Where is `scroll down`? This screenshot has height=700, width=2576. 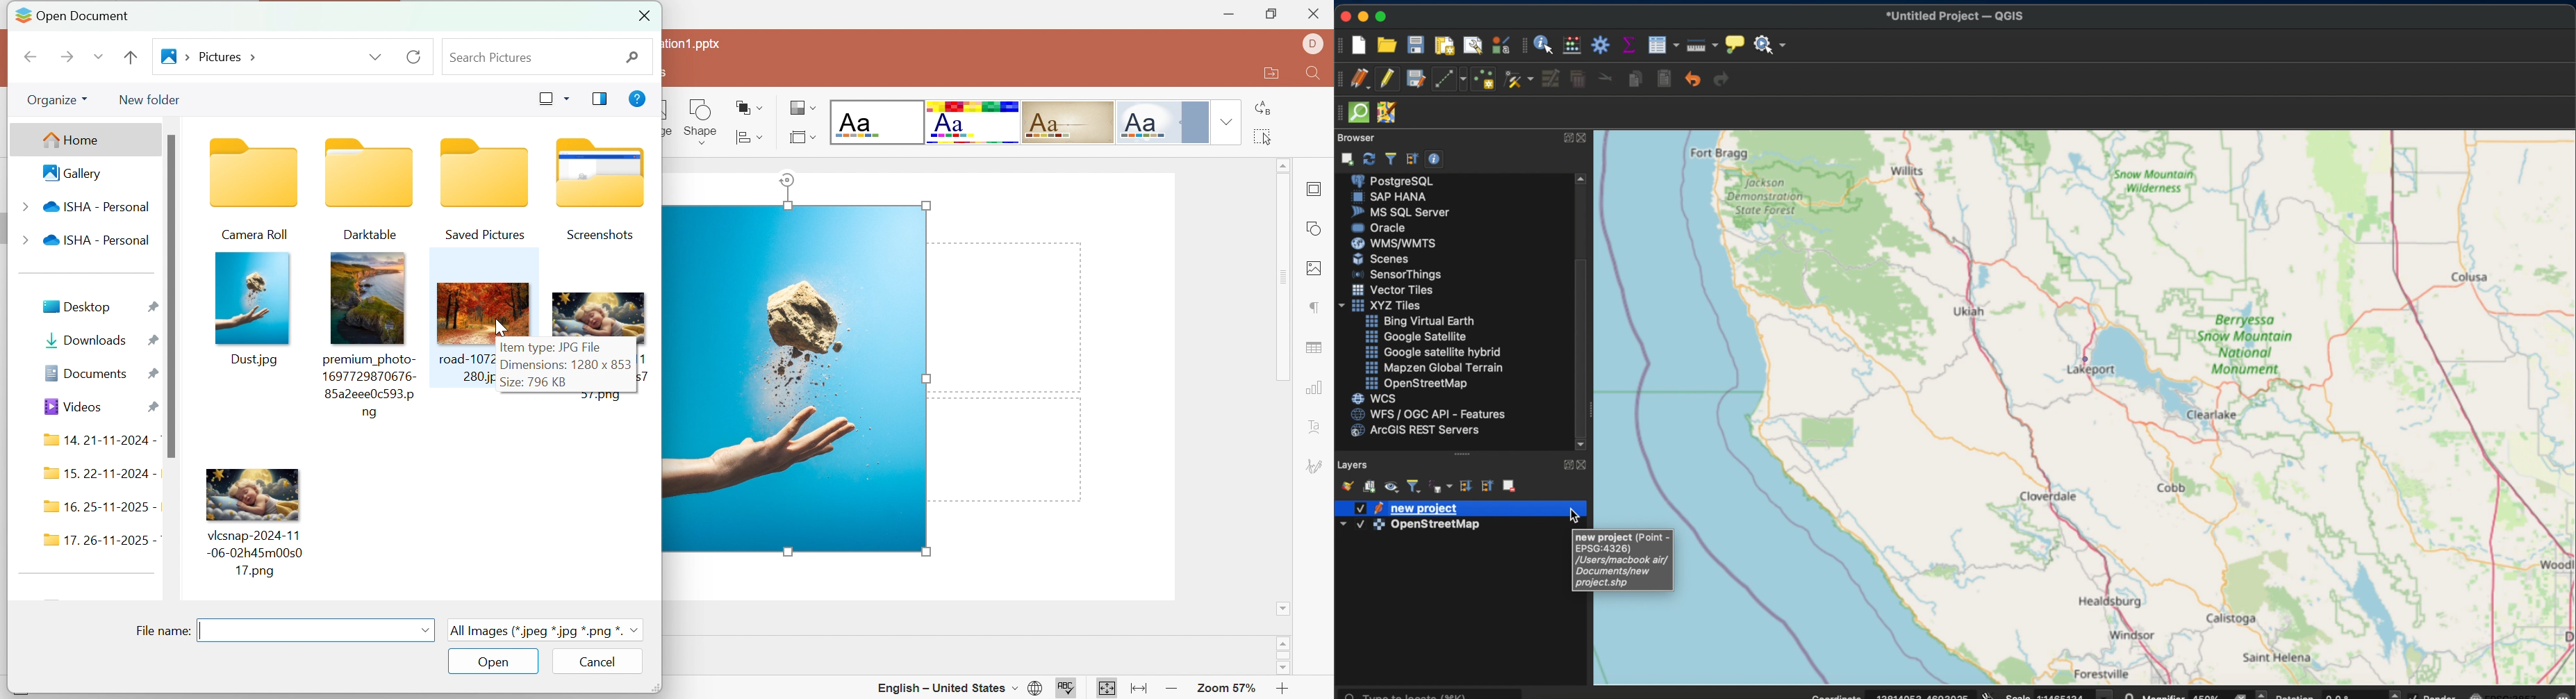
scroll down is located at coordinates (1282, 669).